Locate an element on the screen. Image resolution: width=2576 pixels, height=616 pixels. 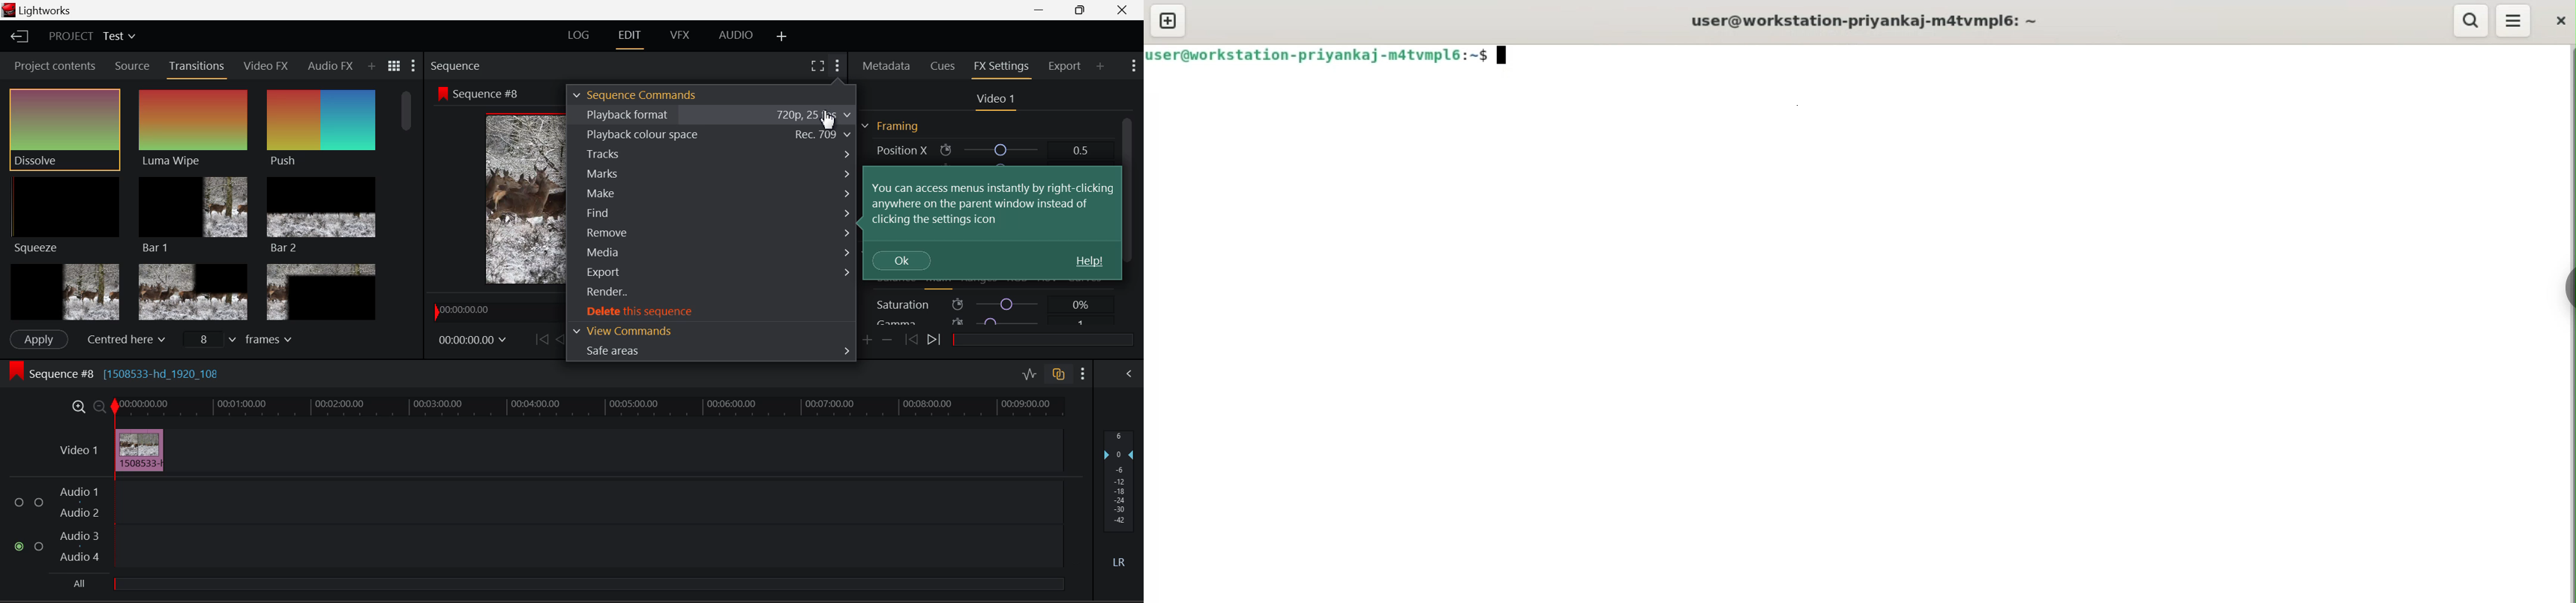
Bar 2 is located at coordinates (322, 216).